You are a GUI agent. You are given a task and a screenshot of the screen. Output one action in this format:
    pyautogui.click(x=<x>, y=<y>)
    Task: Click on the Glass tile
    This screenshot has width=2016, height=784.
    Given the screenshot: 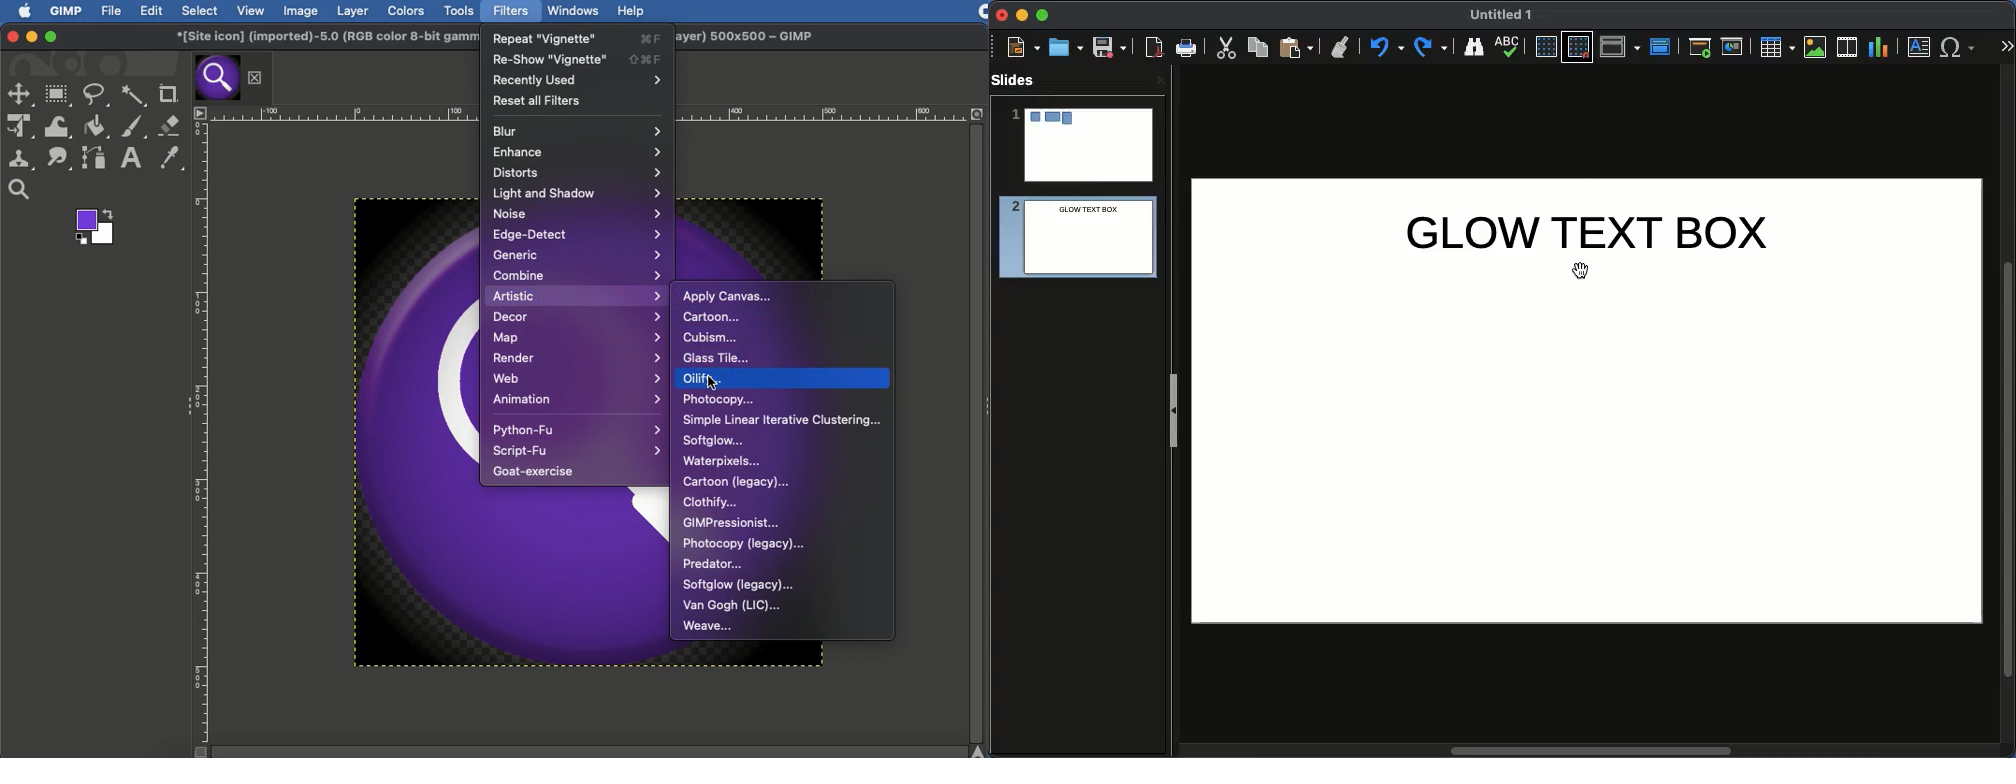 What is the action you would take?
    pyautogui.click(x=719, y=357)
    